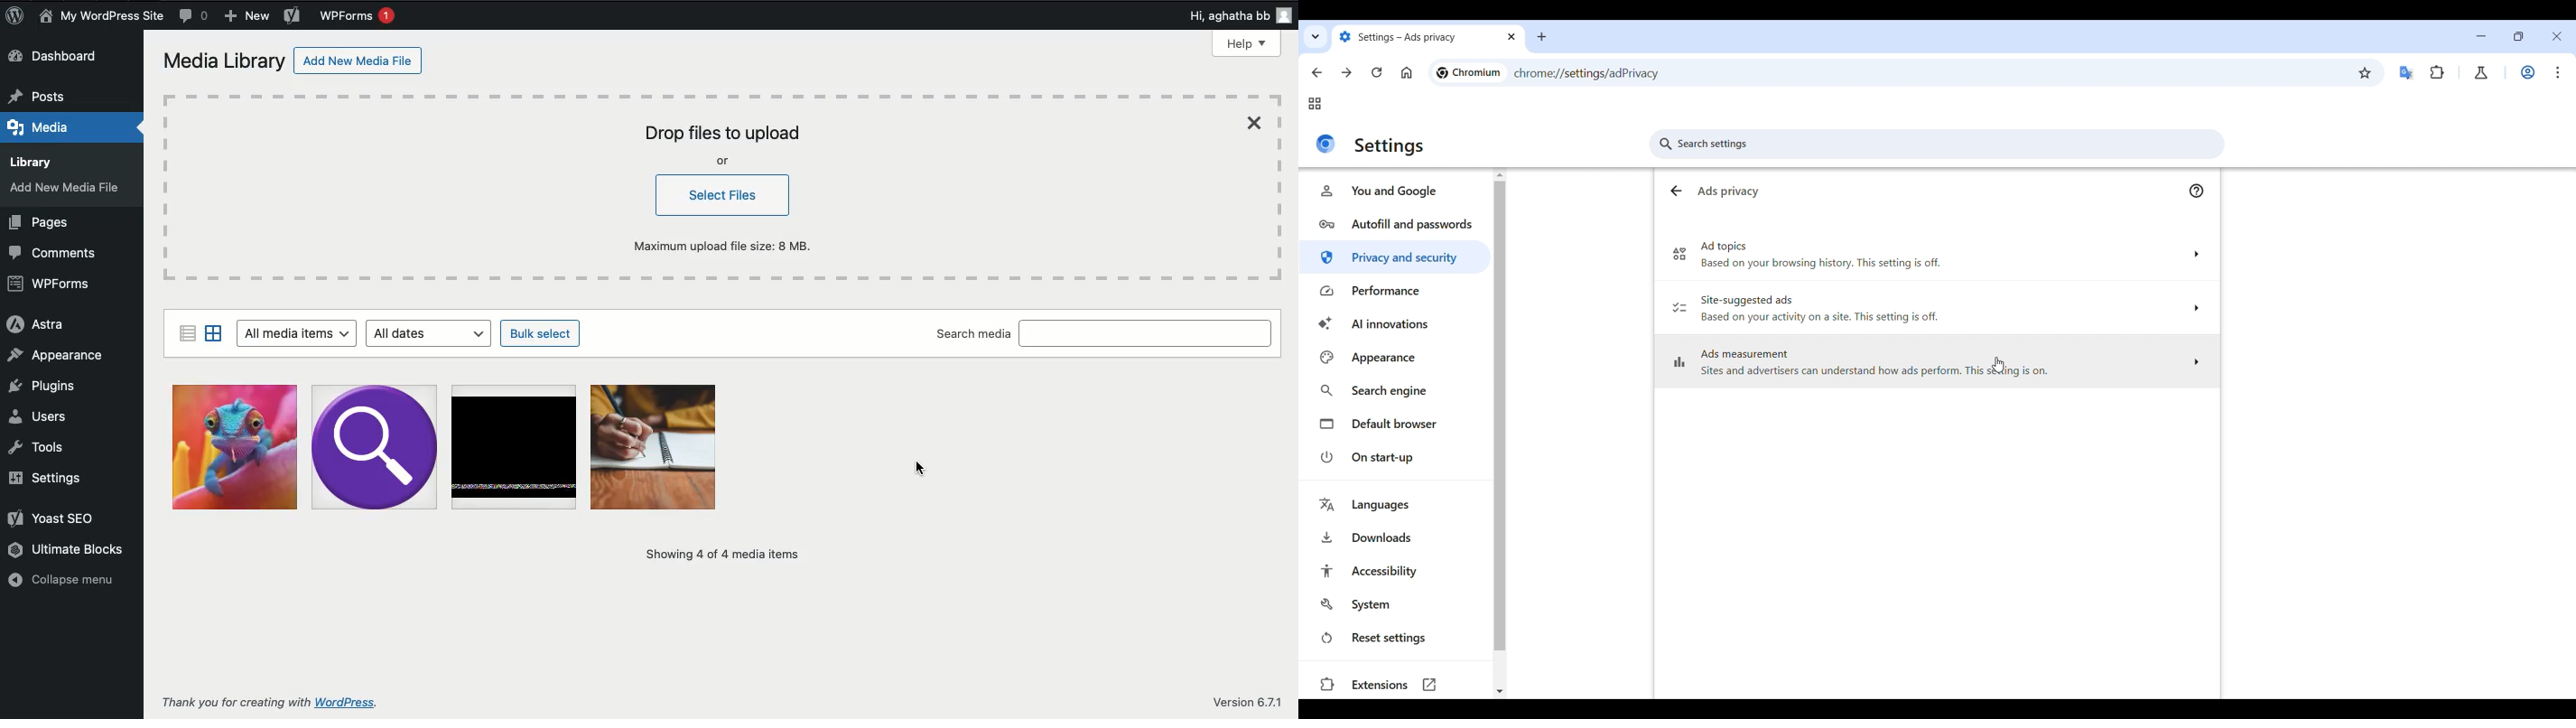 The height and width of the screenshot is (728, 2576). I want to click on Show interface in a smaller tab, so click(2519, 36).